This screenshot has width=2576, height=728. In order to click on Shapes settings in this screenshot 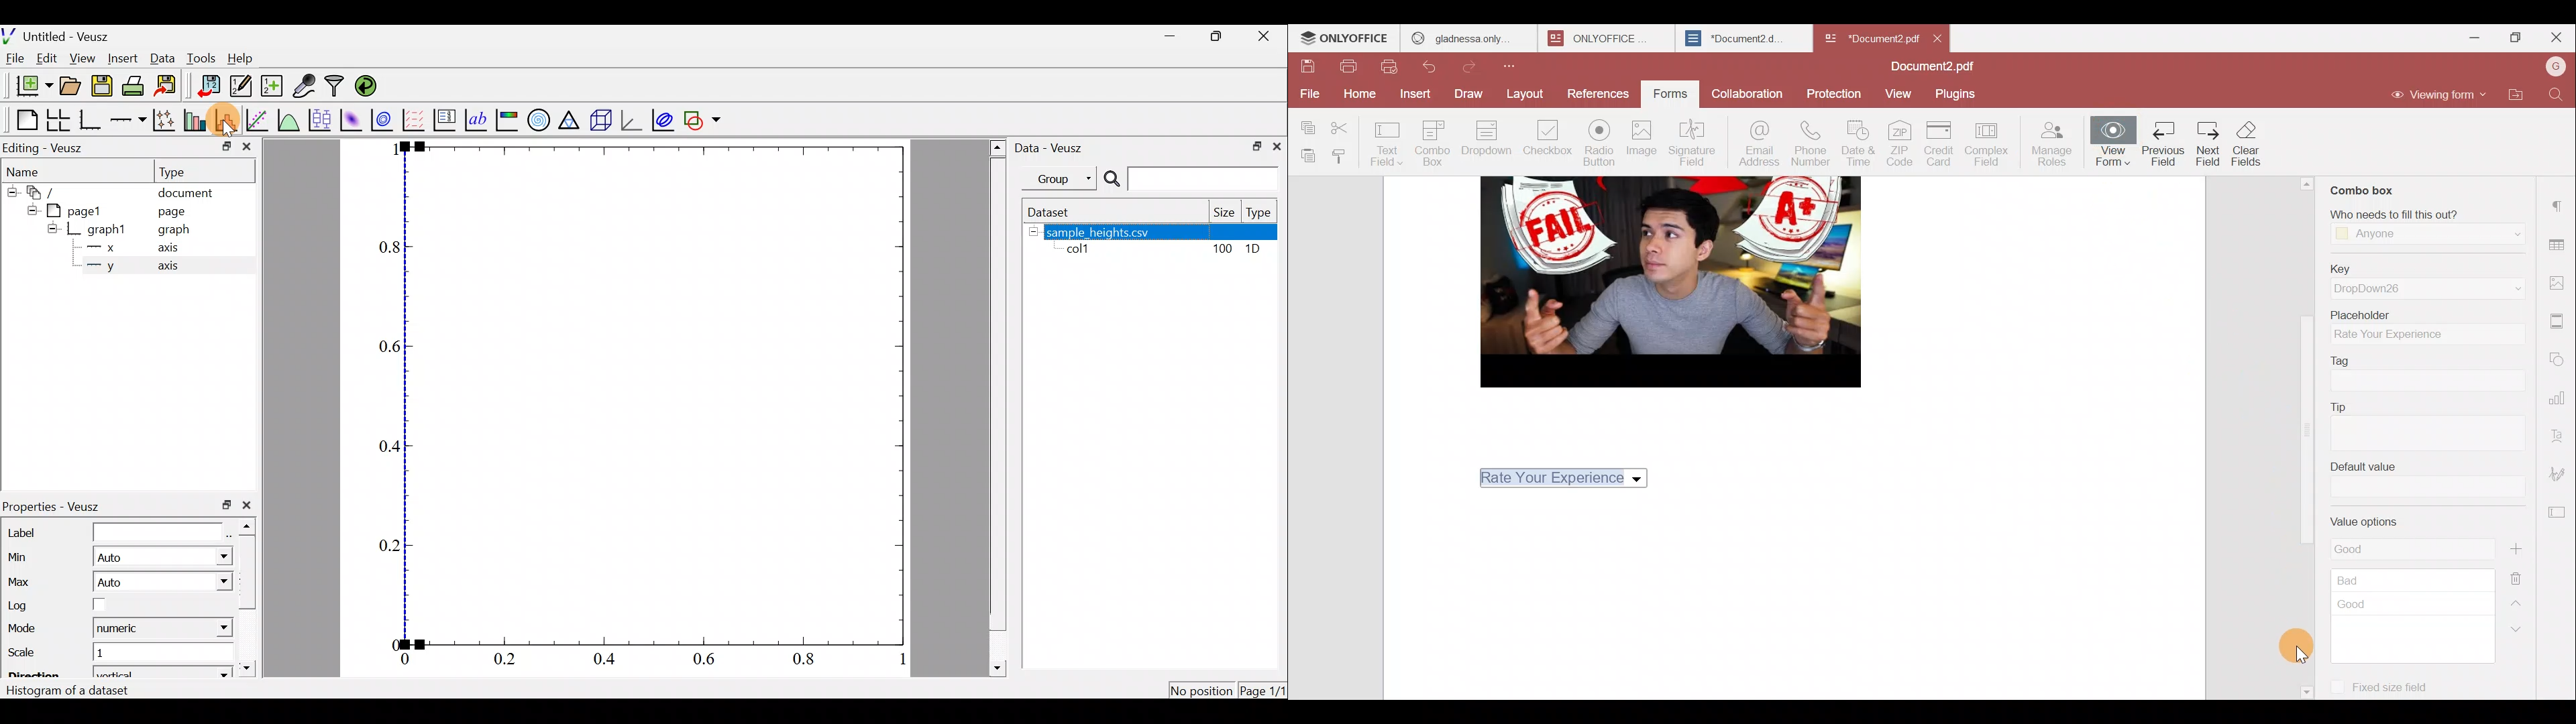, I will do `click(2561, 357)`.